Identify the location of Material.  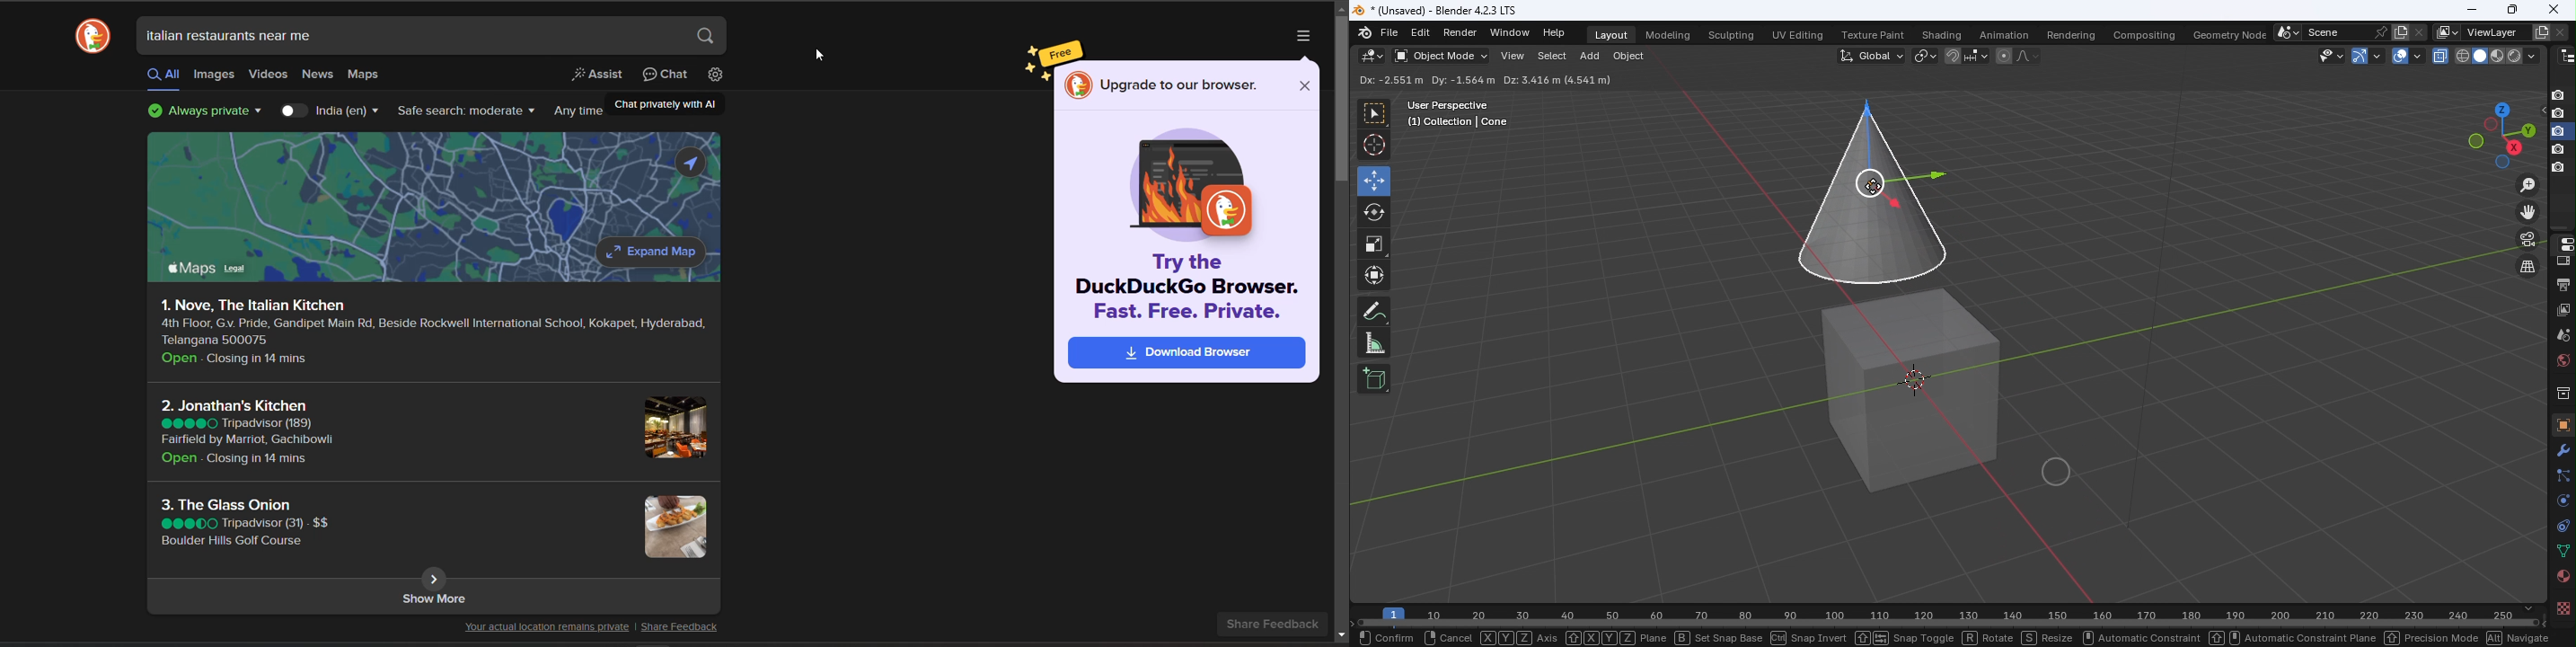
(2562, 577).